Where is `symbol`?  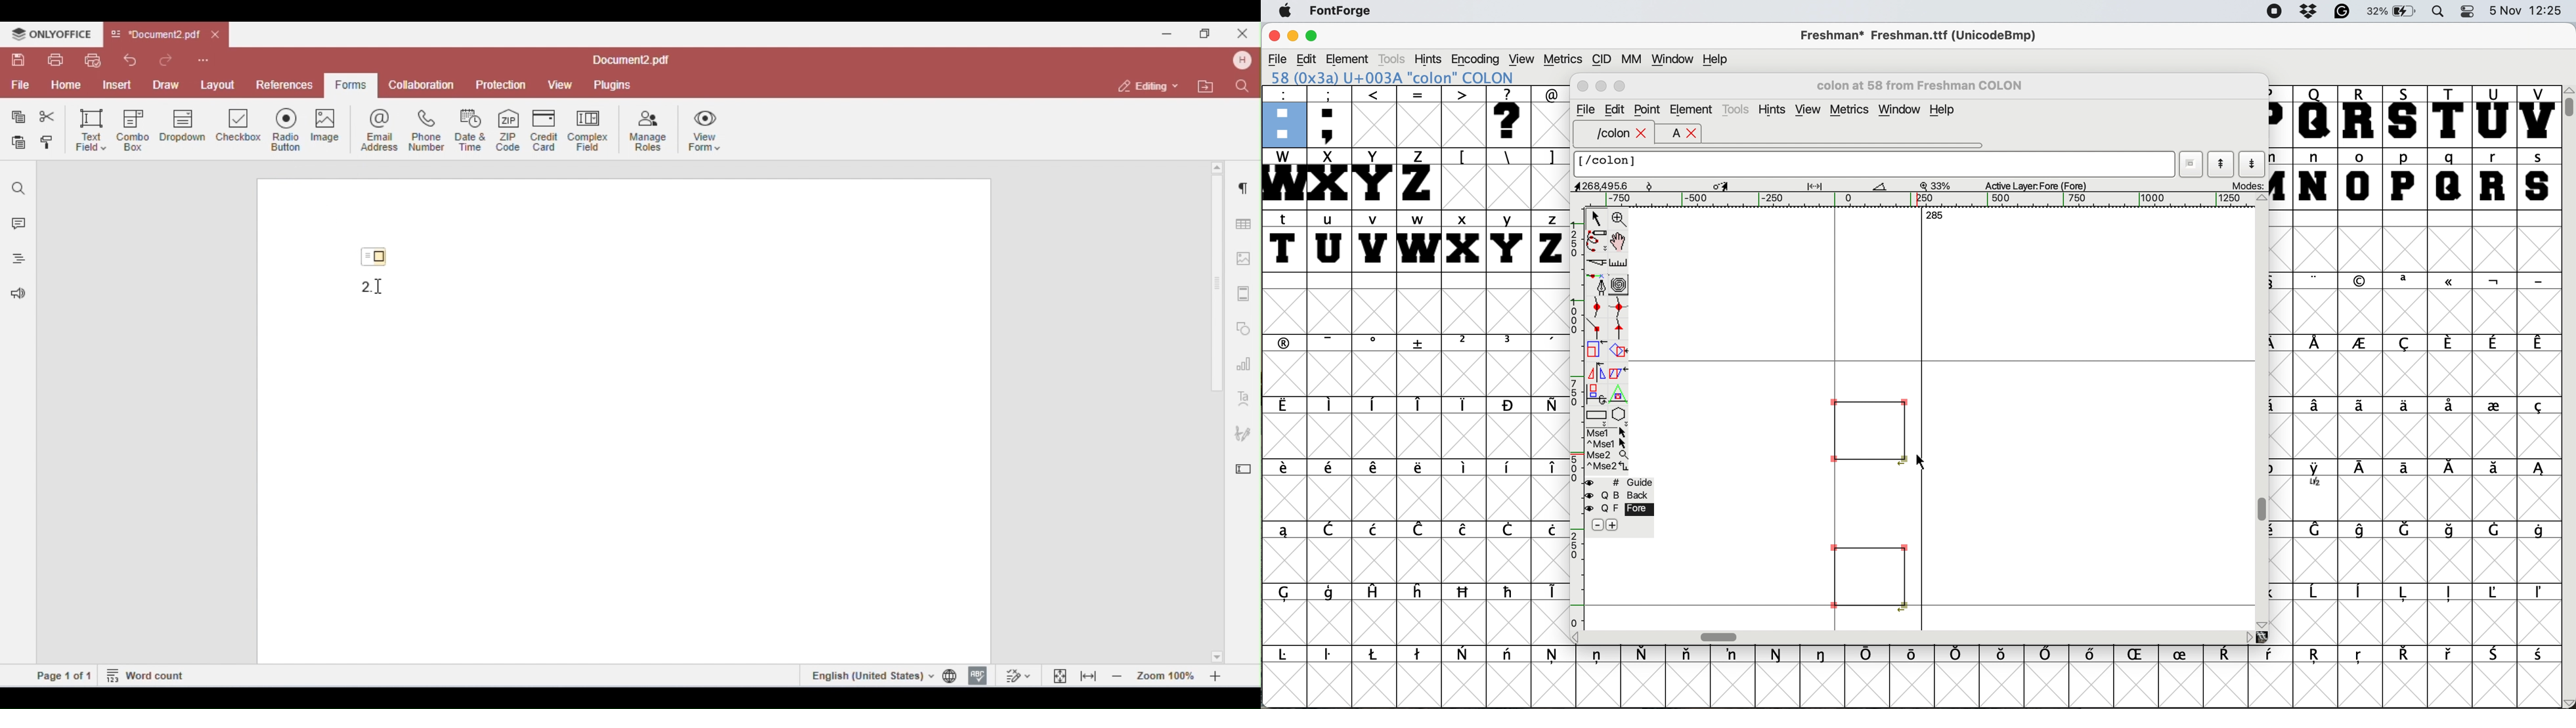
symbol is located at coordinates (1509, 531).